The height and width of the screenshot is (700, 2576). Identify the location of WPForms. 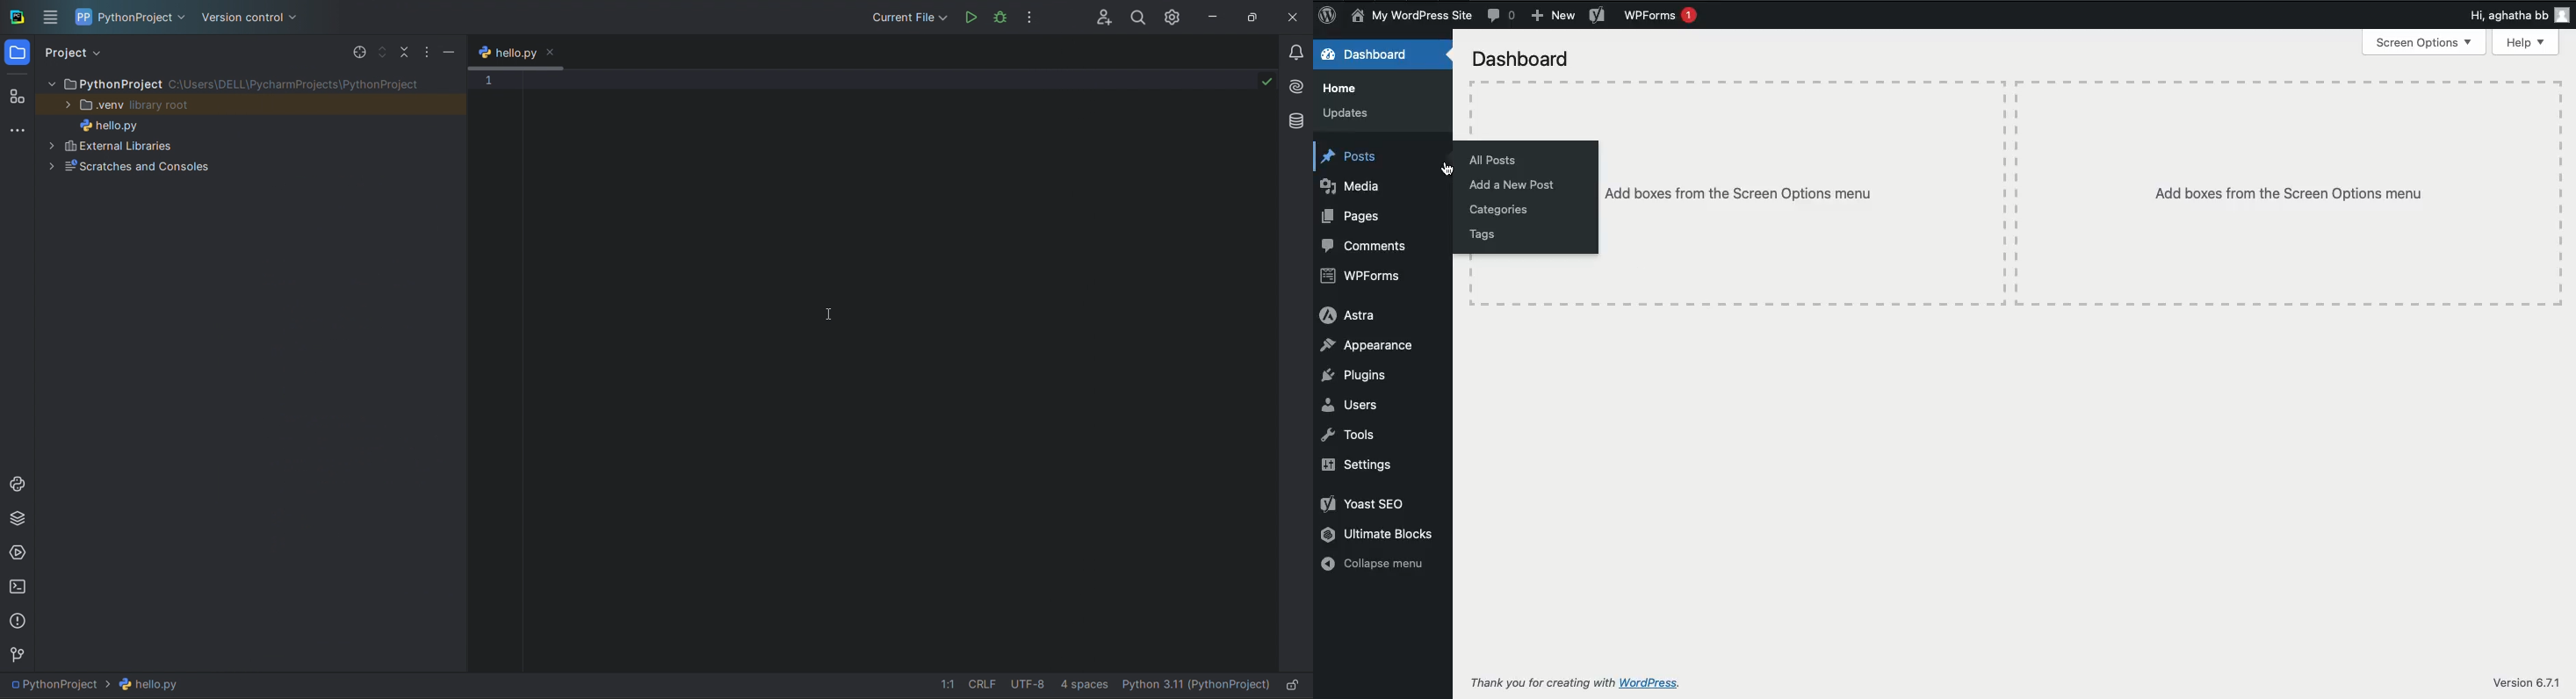
(1665, 16).